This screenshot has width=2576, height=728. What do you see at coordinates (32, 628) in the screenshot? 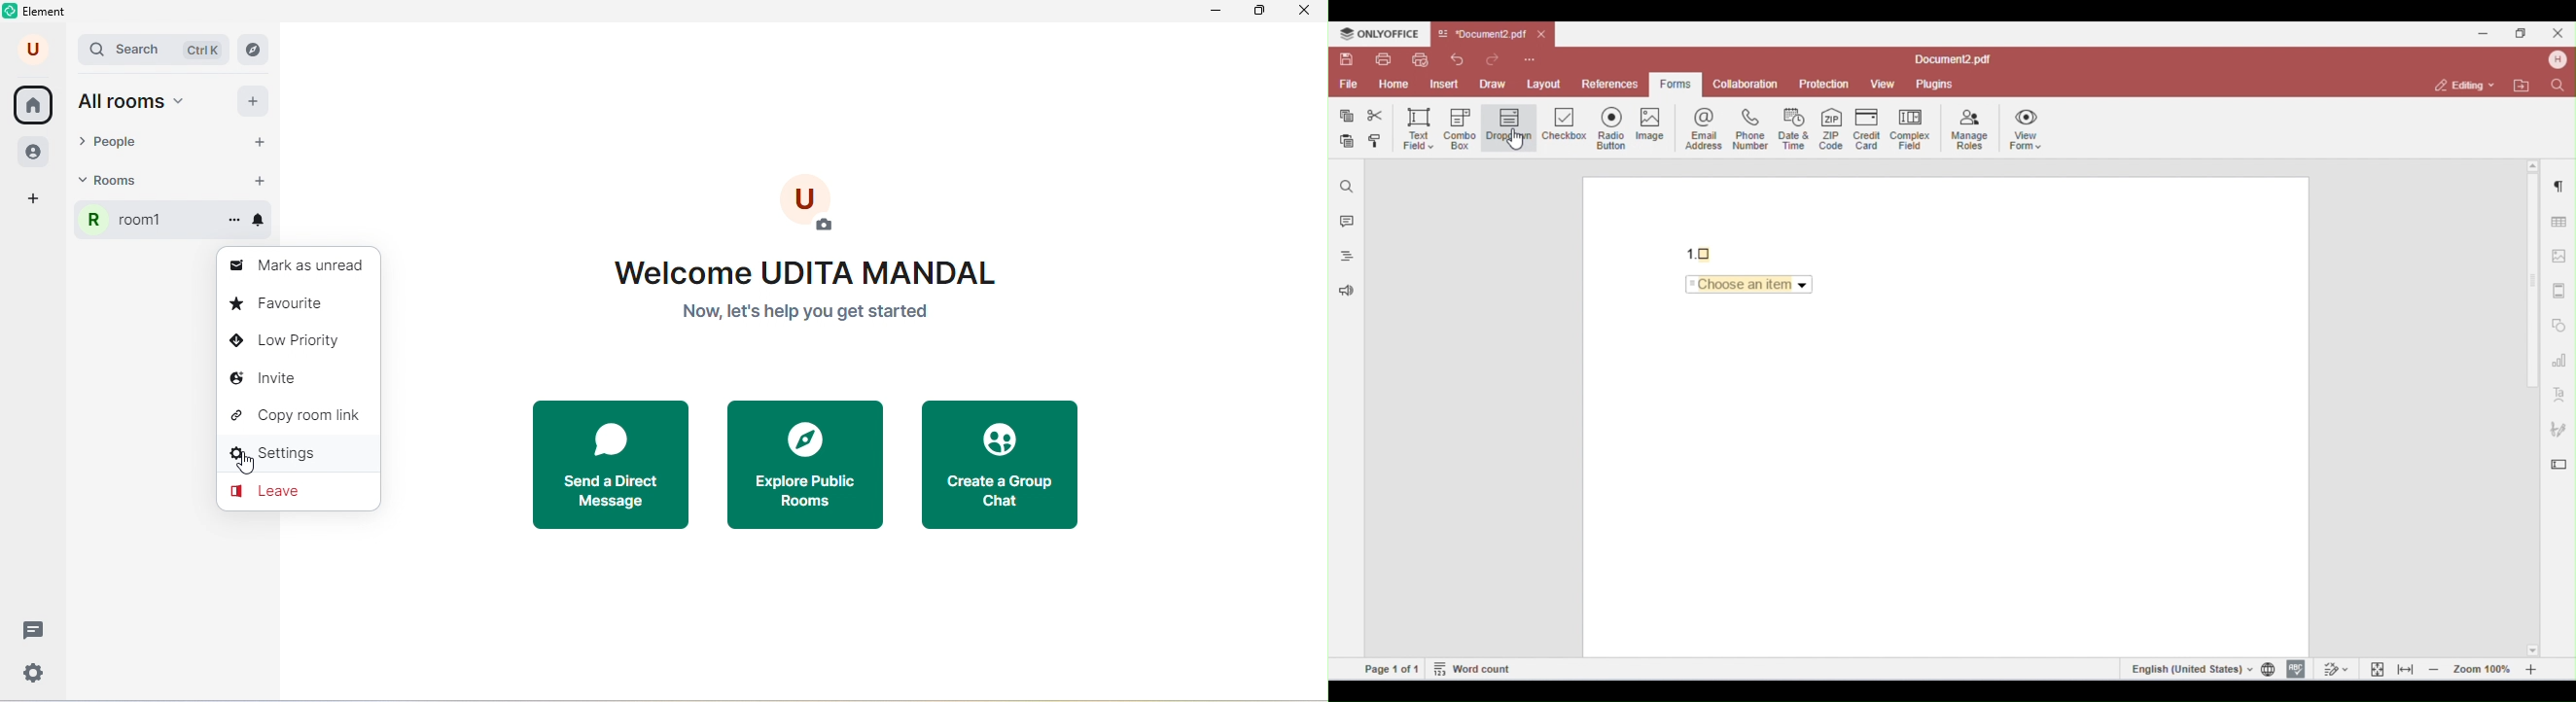
I see `threads` at bounding box center [32, 628].